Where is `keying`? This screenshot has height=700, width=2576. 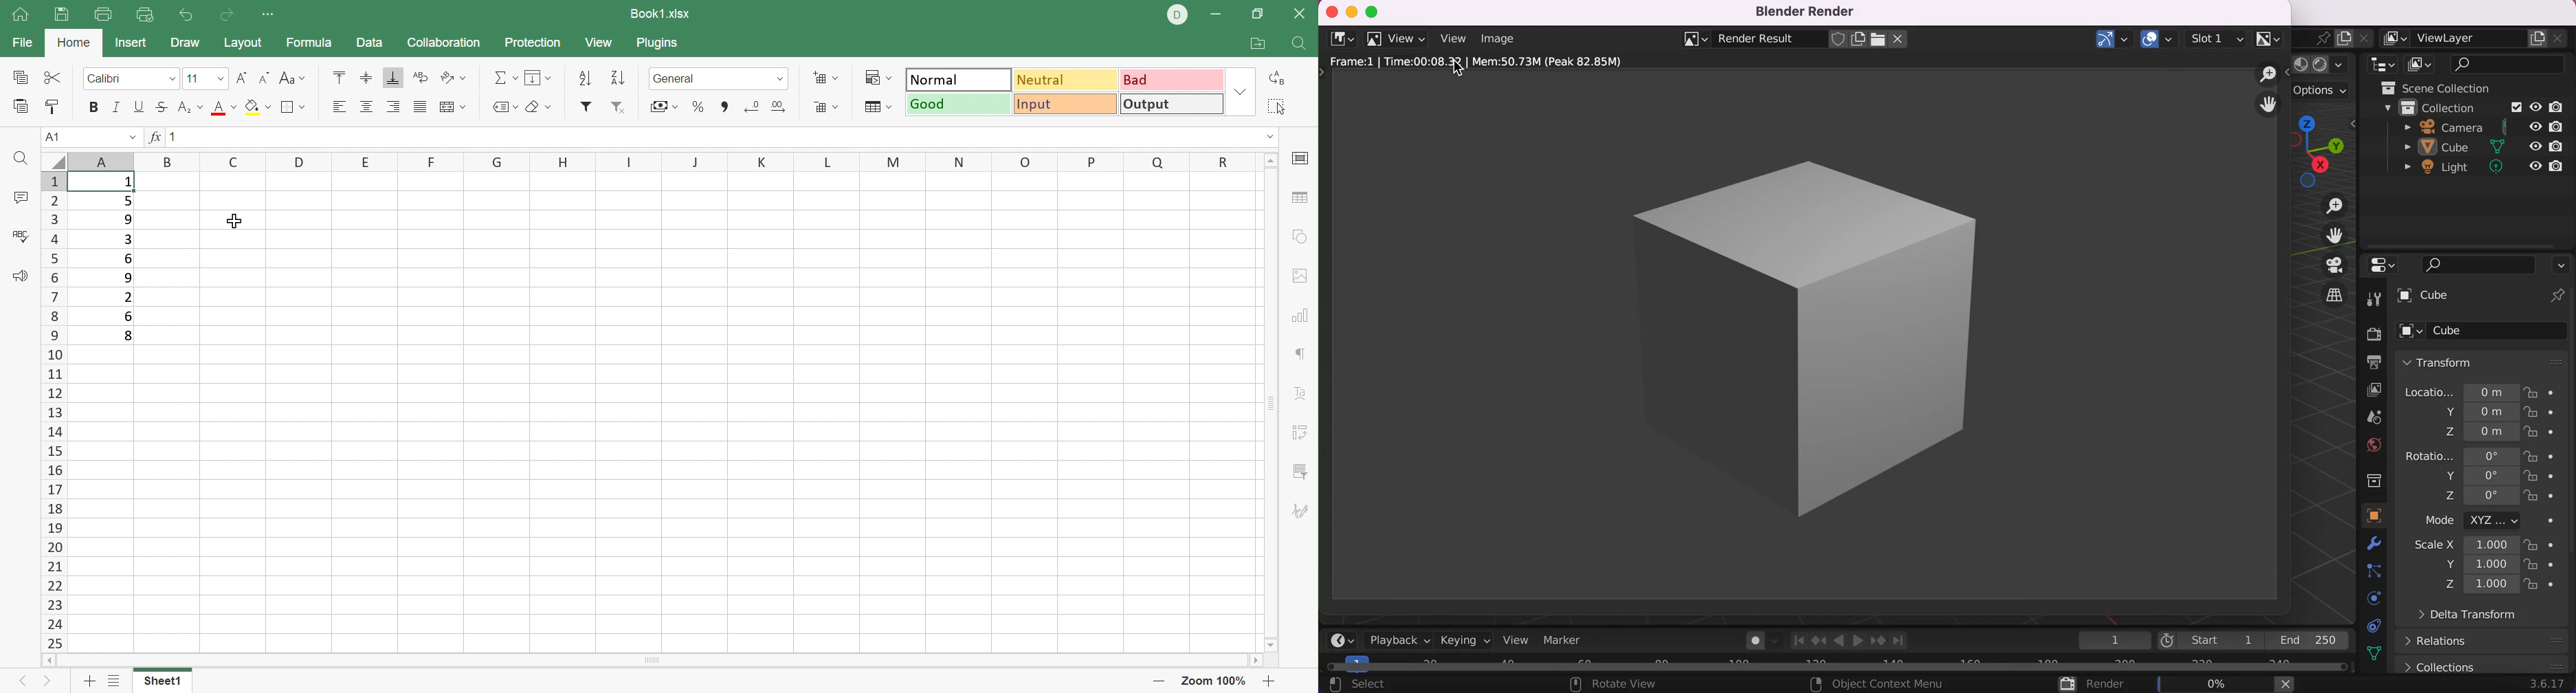
keying is located at coordinates (1464, 639).